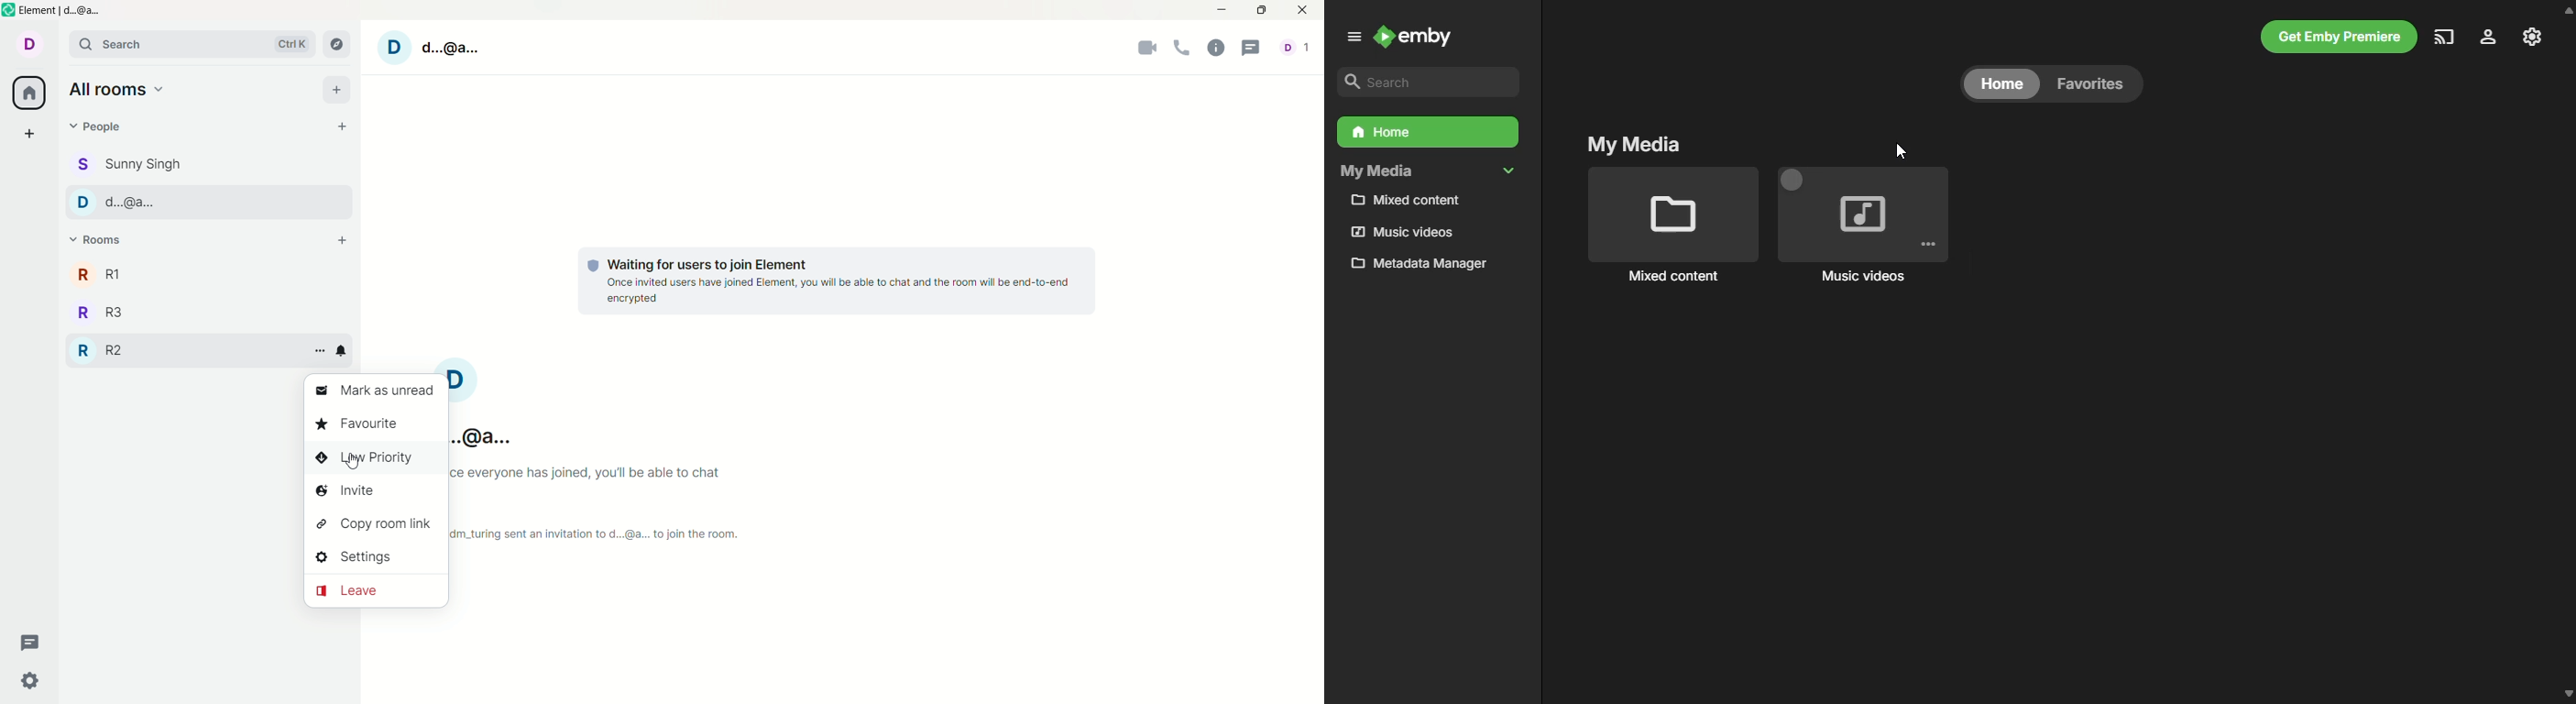 The height and width of the screenshot is (728, 2576). What do you see at coordinates (357, 424) in the screenshot?
I see `favourite` at bounding box center [357, 424].